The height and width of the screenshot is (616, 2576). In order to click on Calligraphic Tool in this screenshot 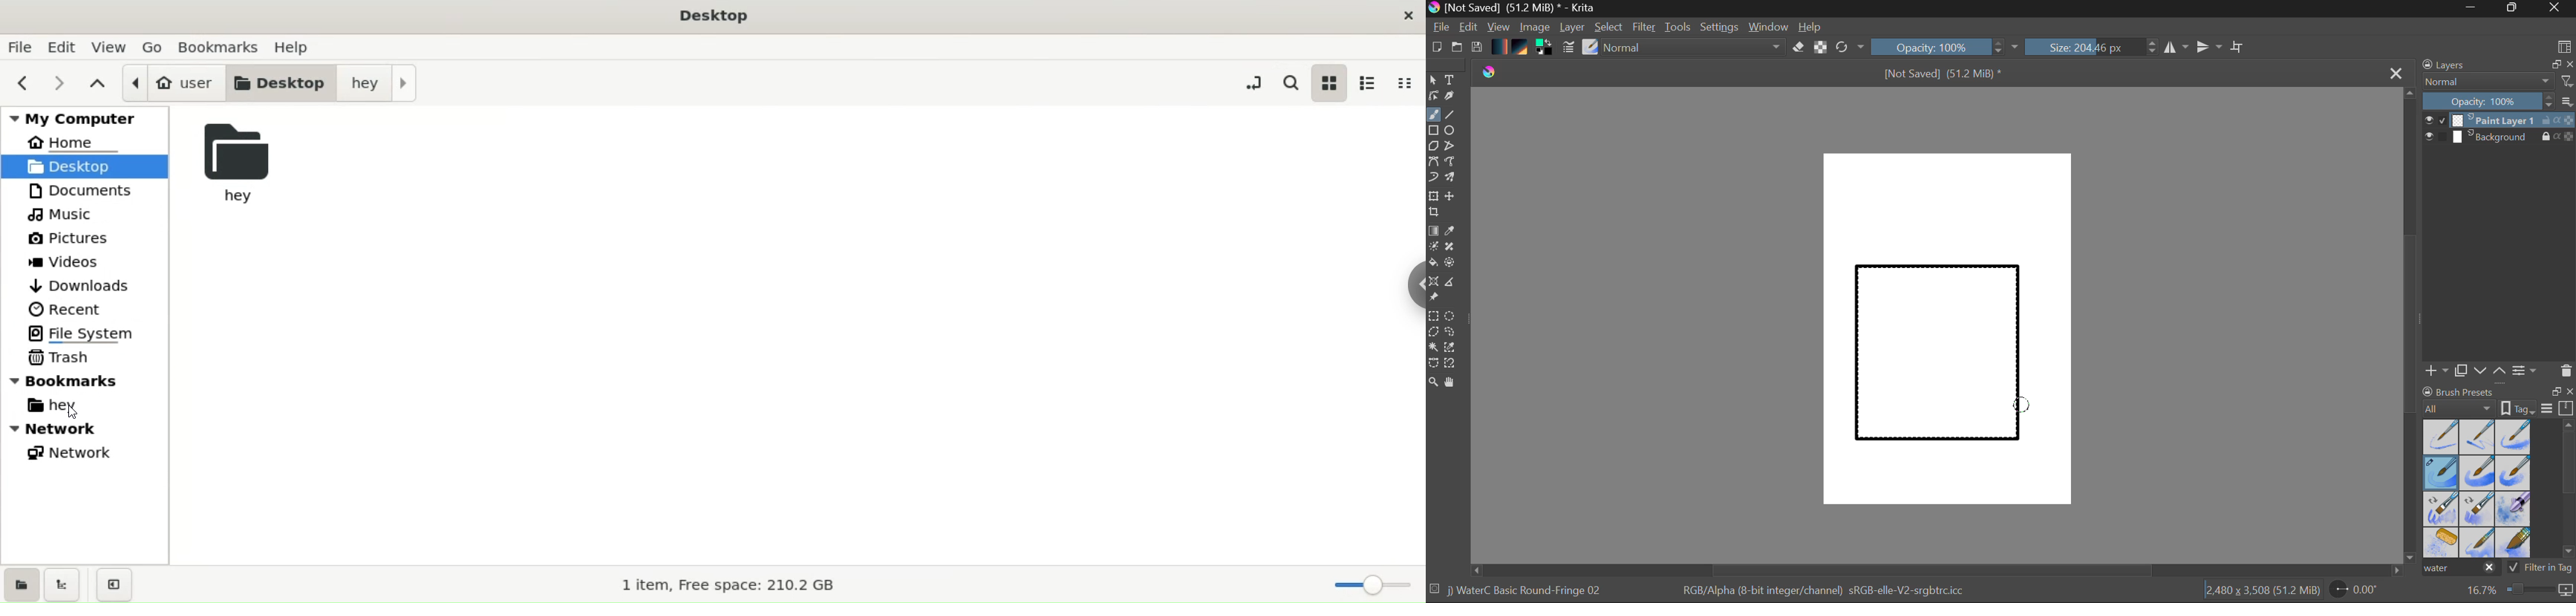, I will do `click(1454, 98)`.